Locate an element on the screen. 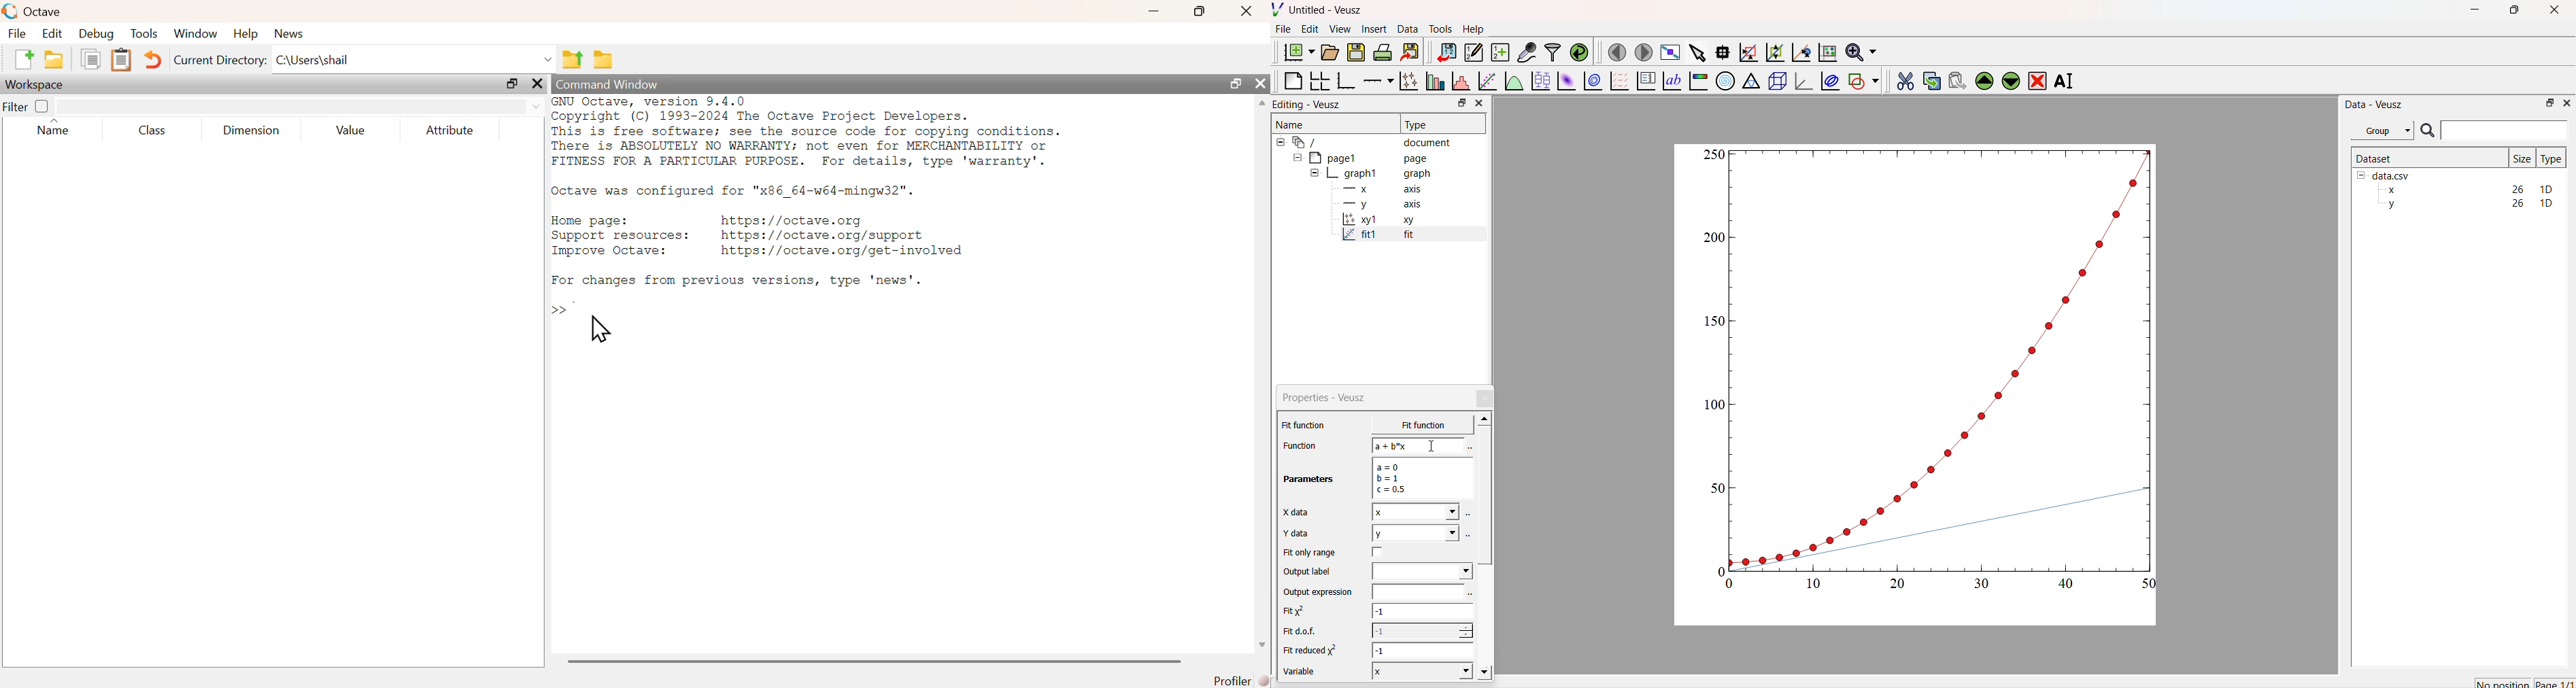  Edit or enter new dataset is located at coordinates (1472, 52).